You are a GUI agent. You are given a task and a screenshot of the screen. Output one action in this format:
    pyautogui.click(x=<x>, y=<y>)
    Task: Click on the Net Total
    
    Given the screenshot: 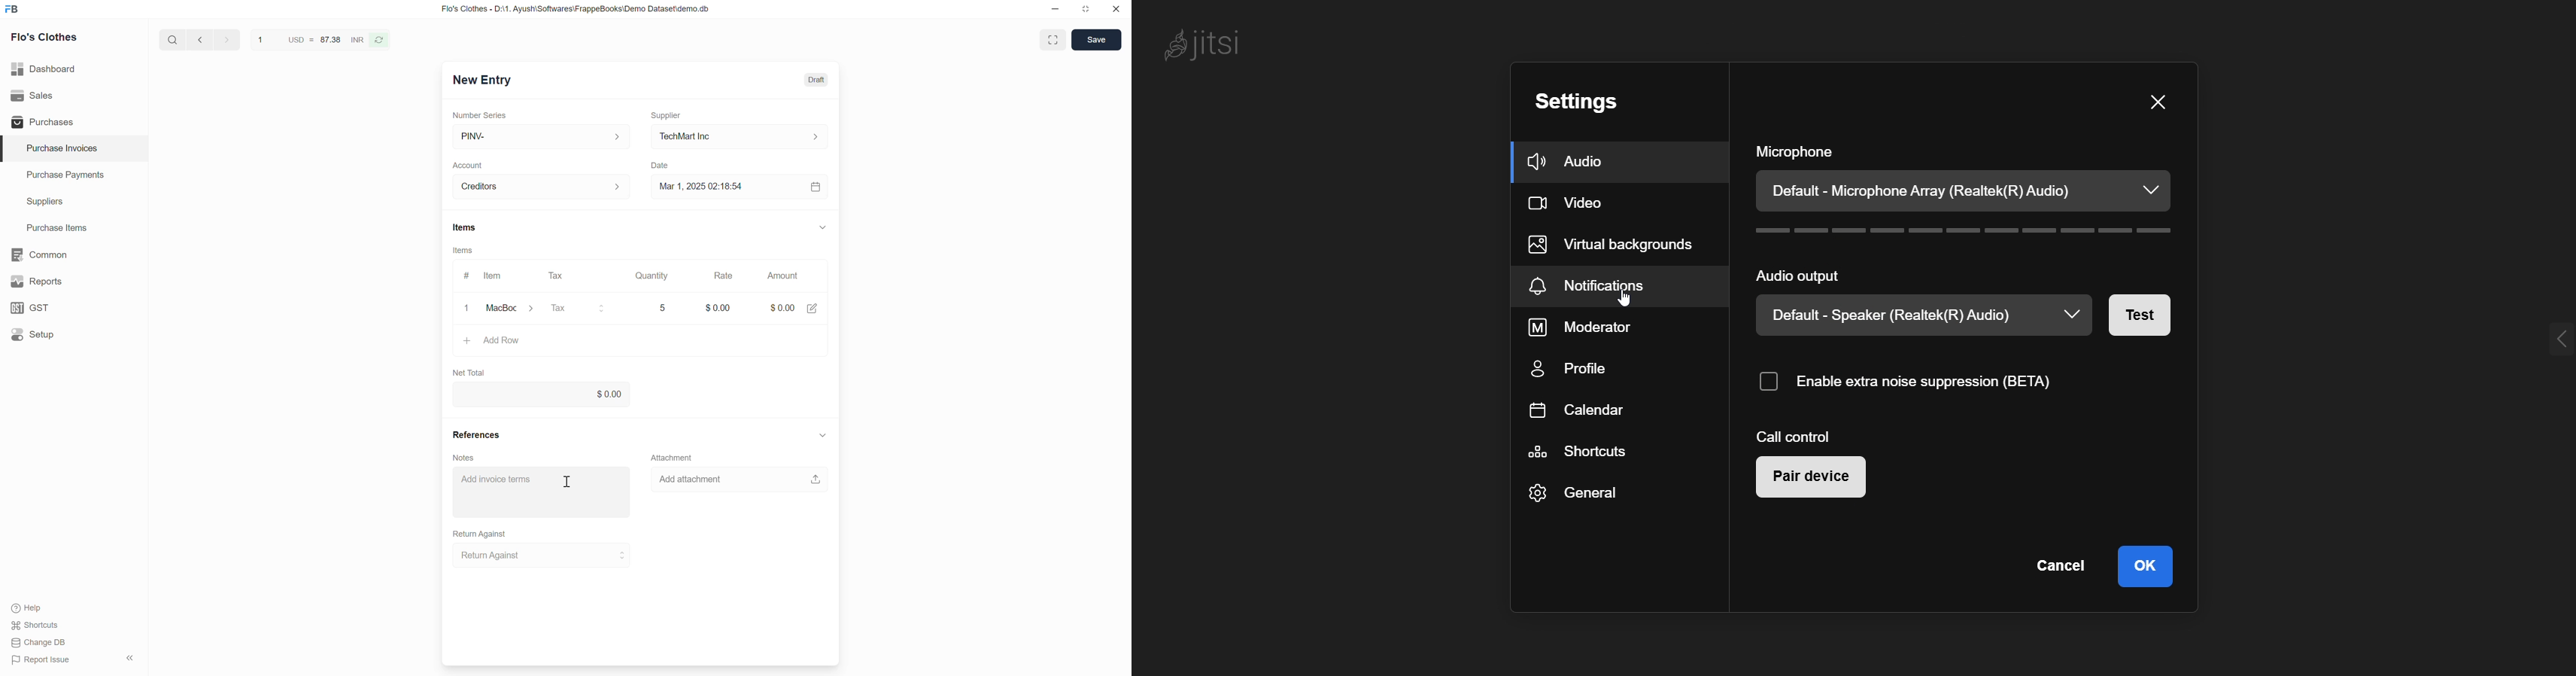 What is the action you would take?
    pyautogui.click(x=470, y=373)
    